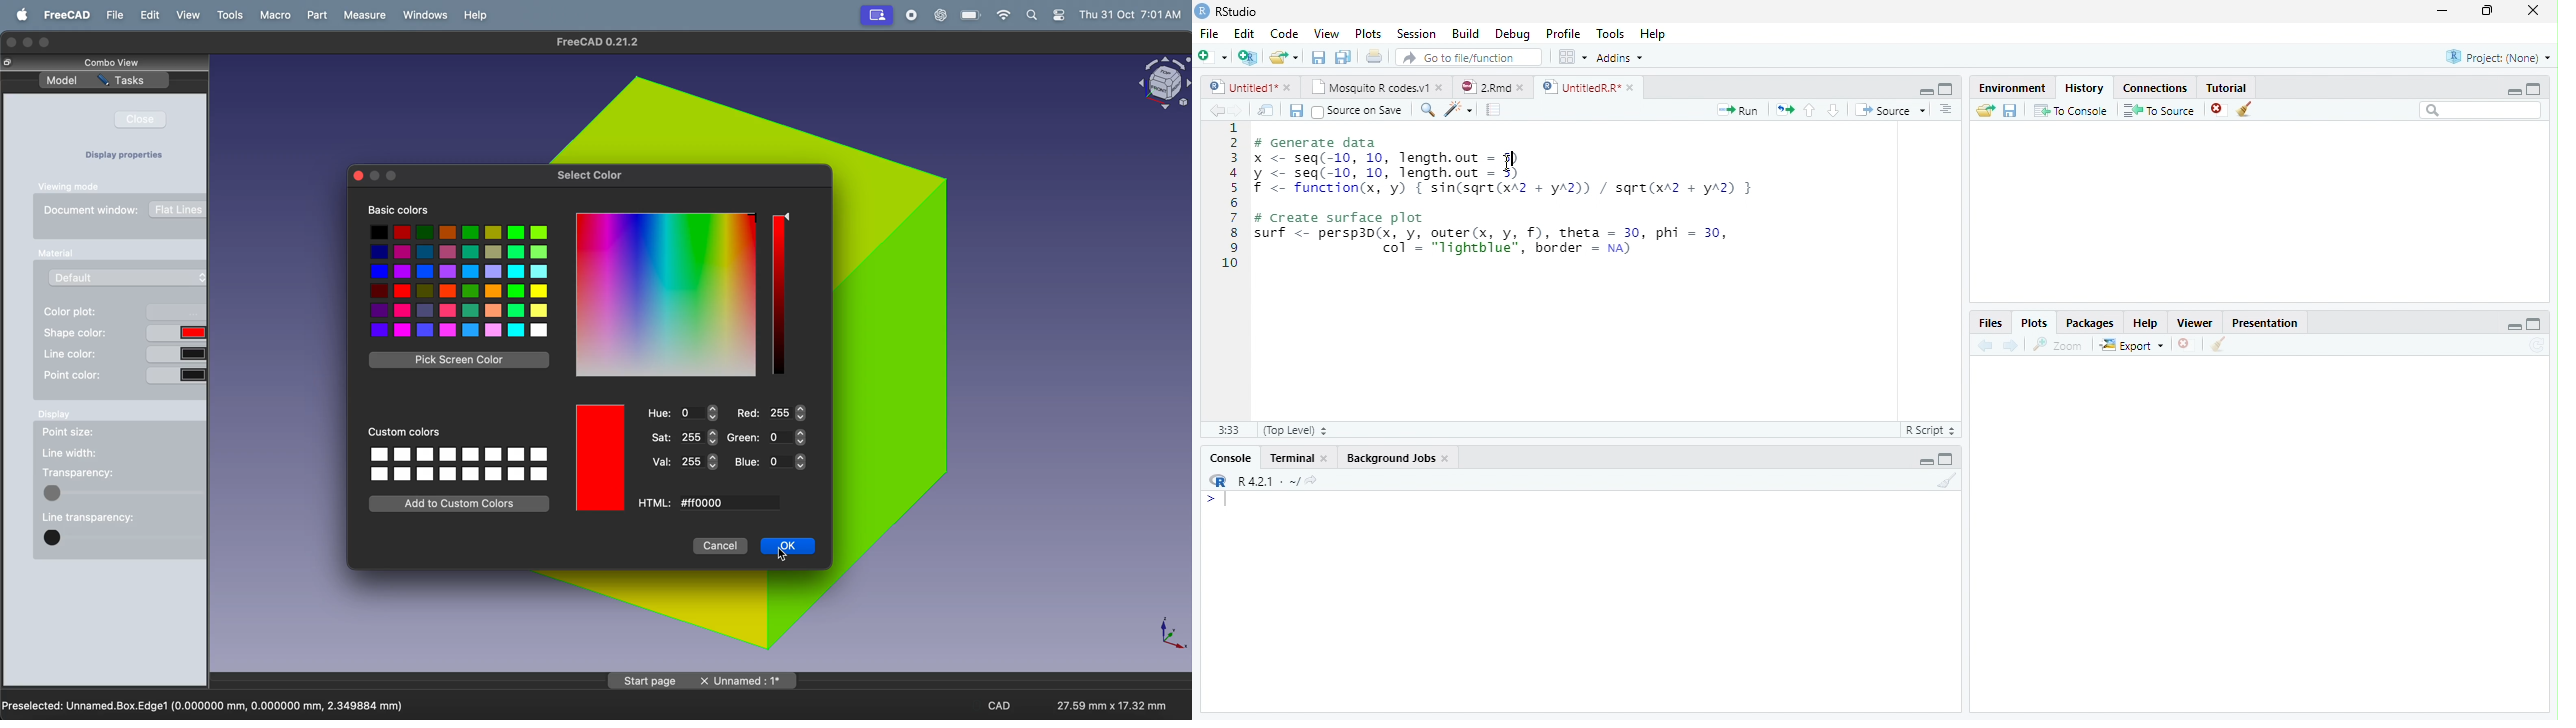 The height and width of the screenshot is (728, 2576). What do you see at coordinates (1652, 33) in the screenshot?
I see `Help` at bounding box center [1652, 33].